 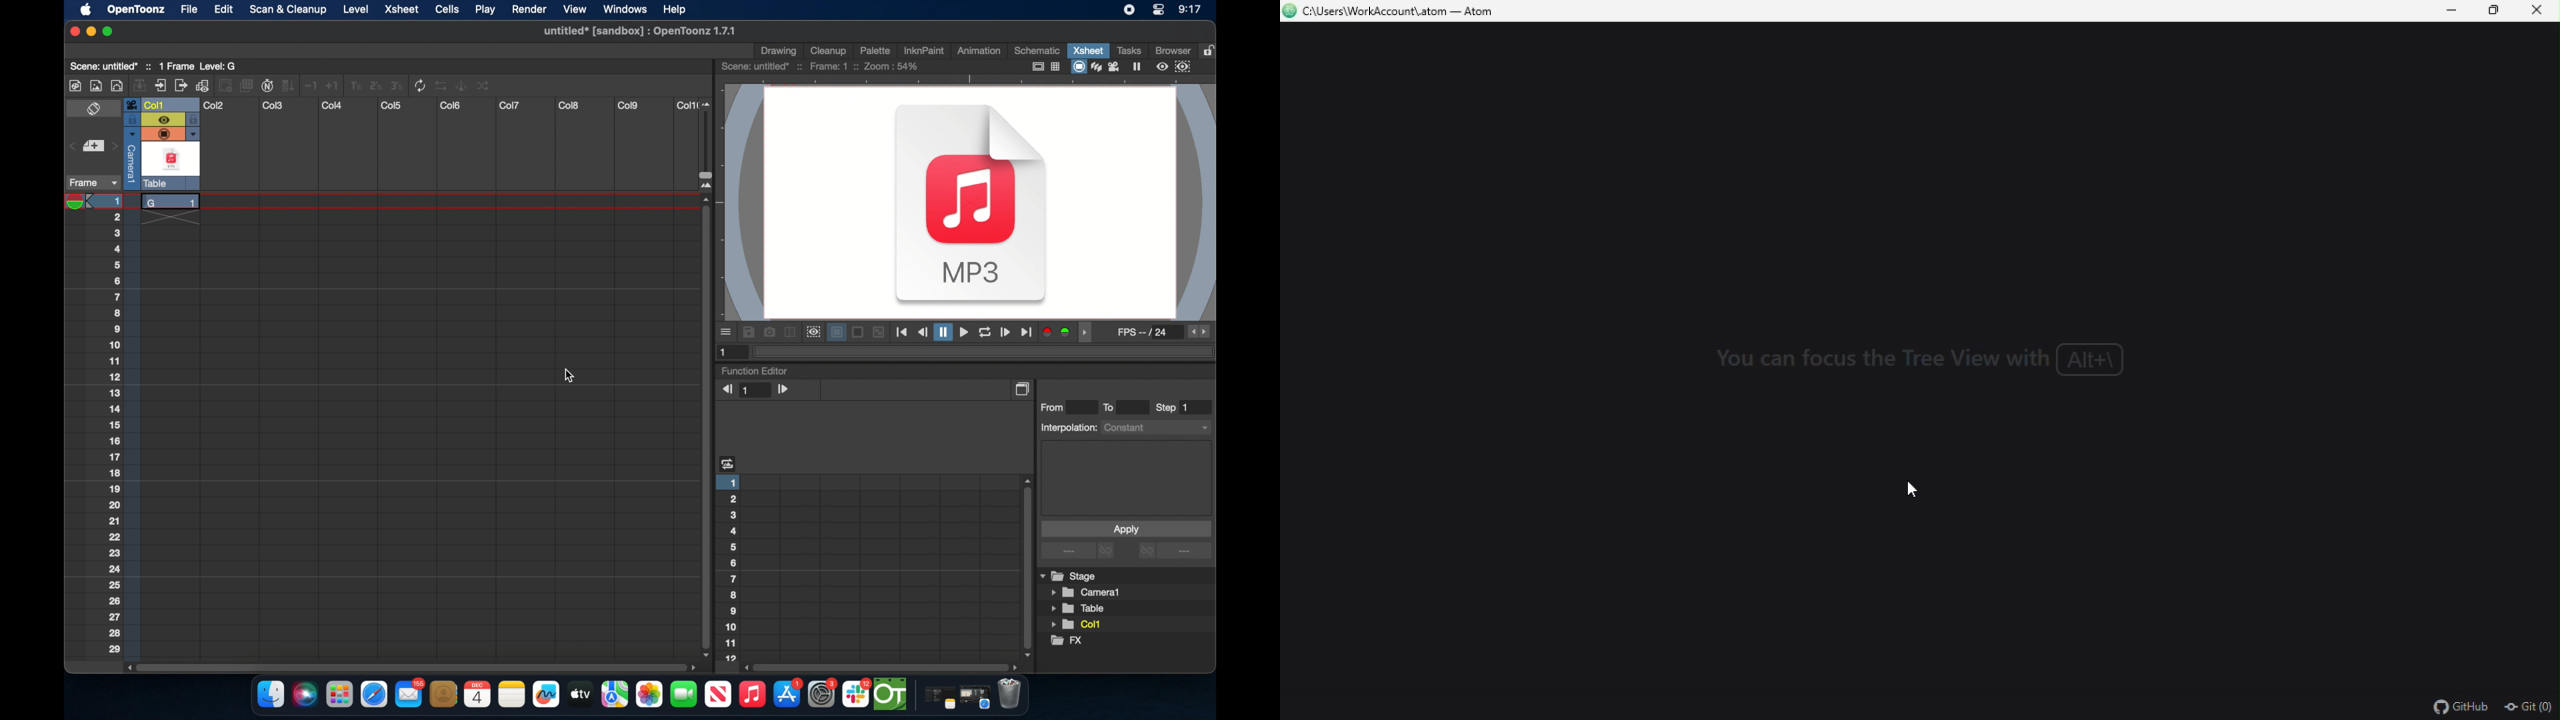 What do you see at coordinates (625, 9) in the screenshot?
I see `windows` at bounding box center [625, 9].